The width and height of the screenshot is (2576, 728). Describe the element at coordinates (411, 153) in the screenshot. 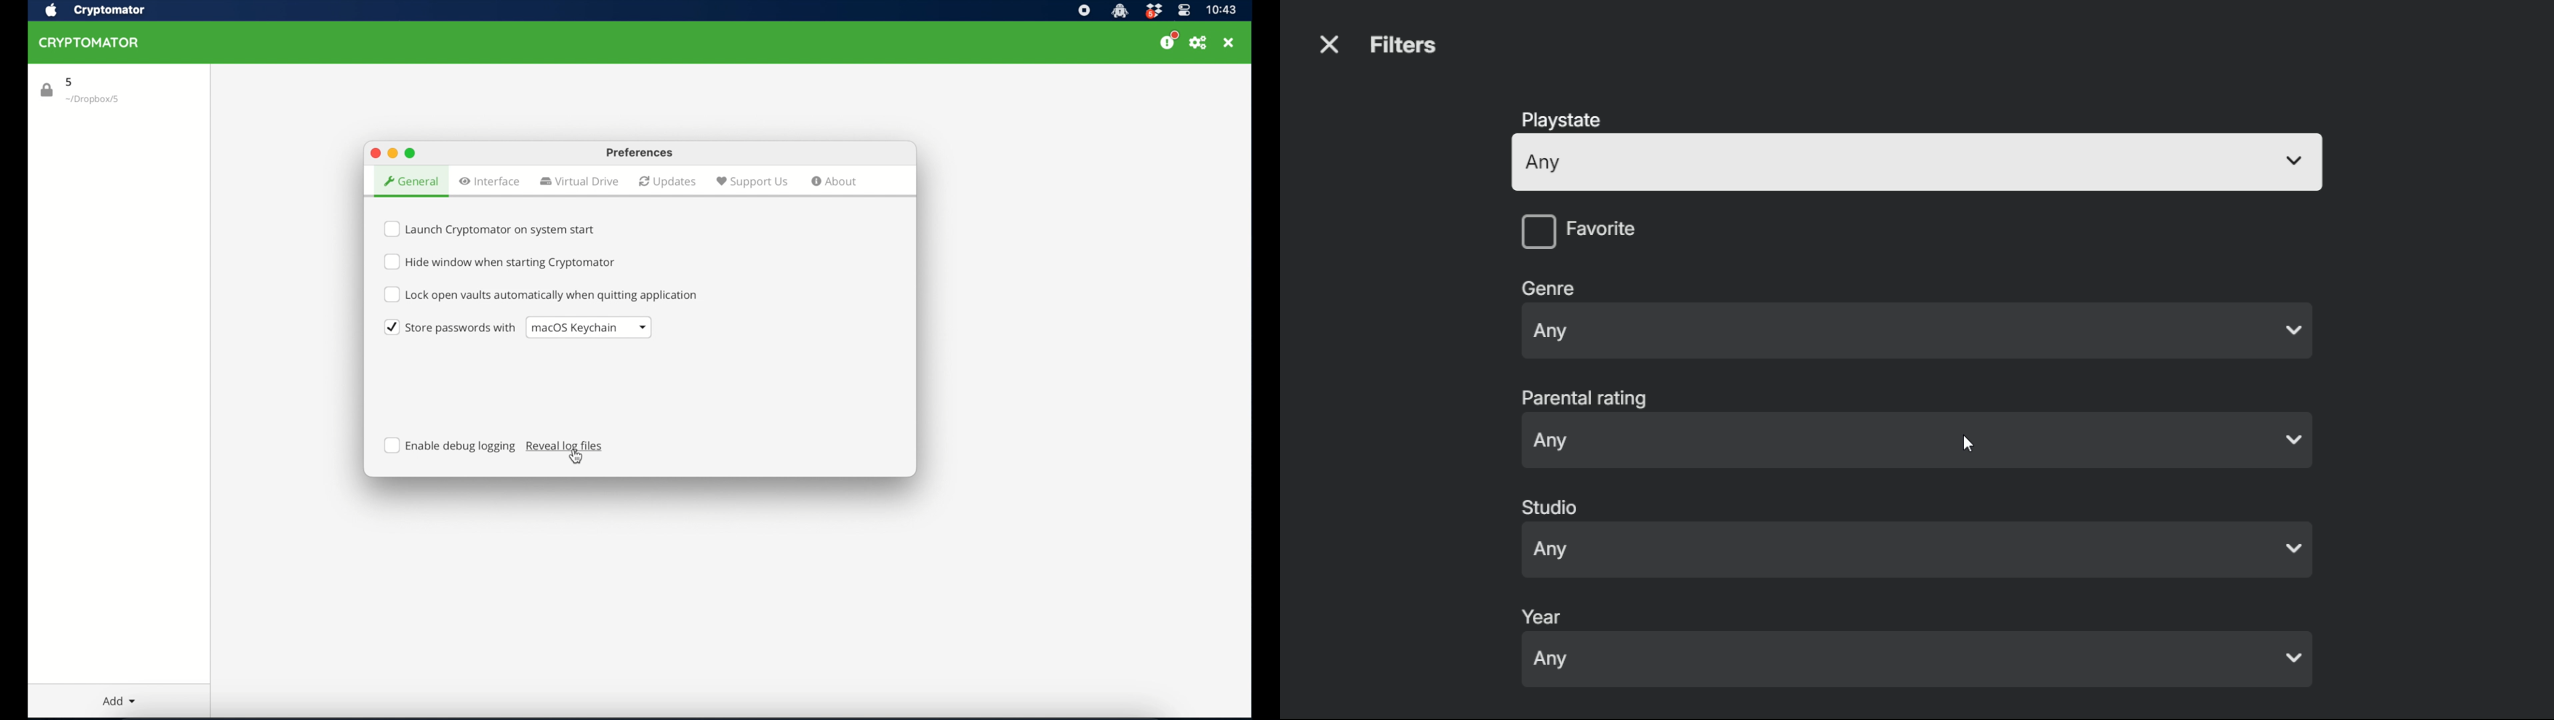

I see `maximize` at that location.